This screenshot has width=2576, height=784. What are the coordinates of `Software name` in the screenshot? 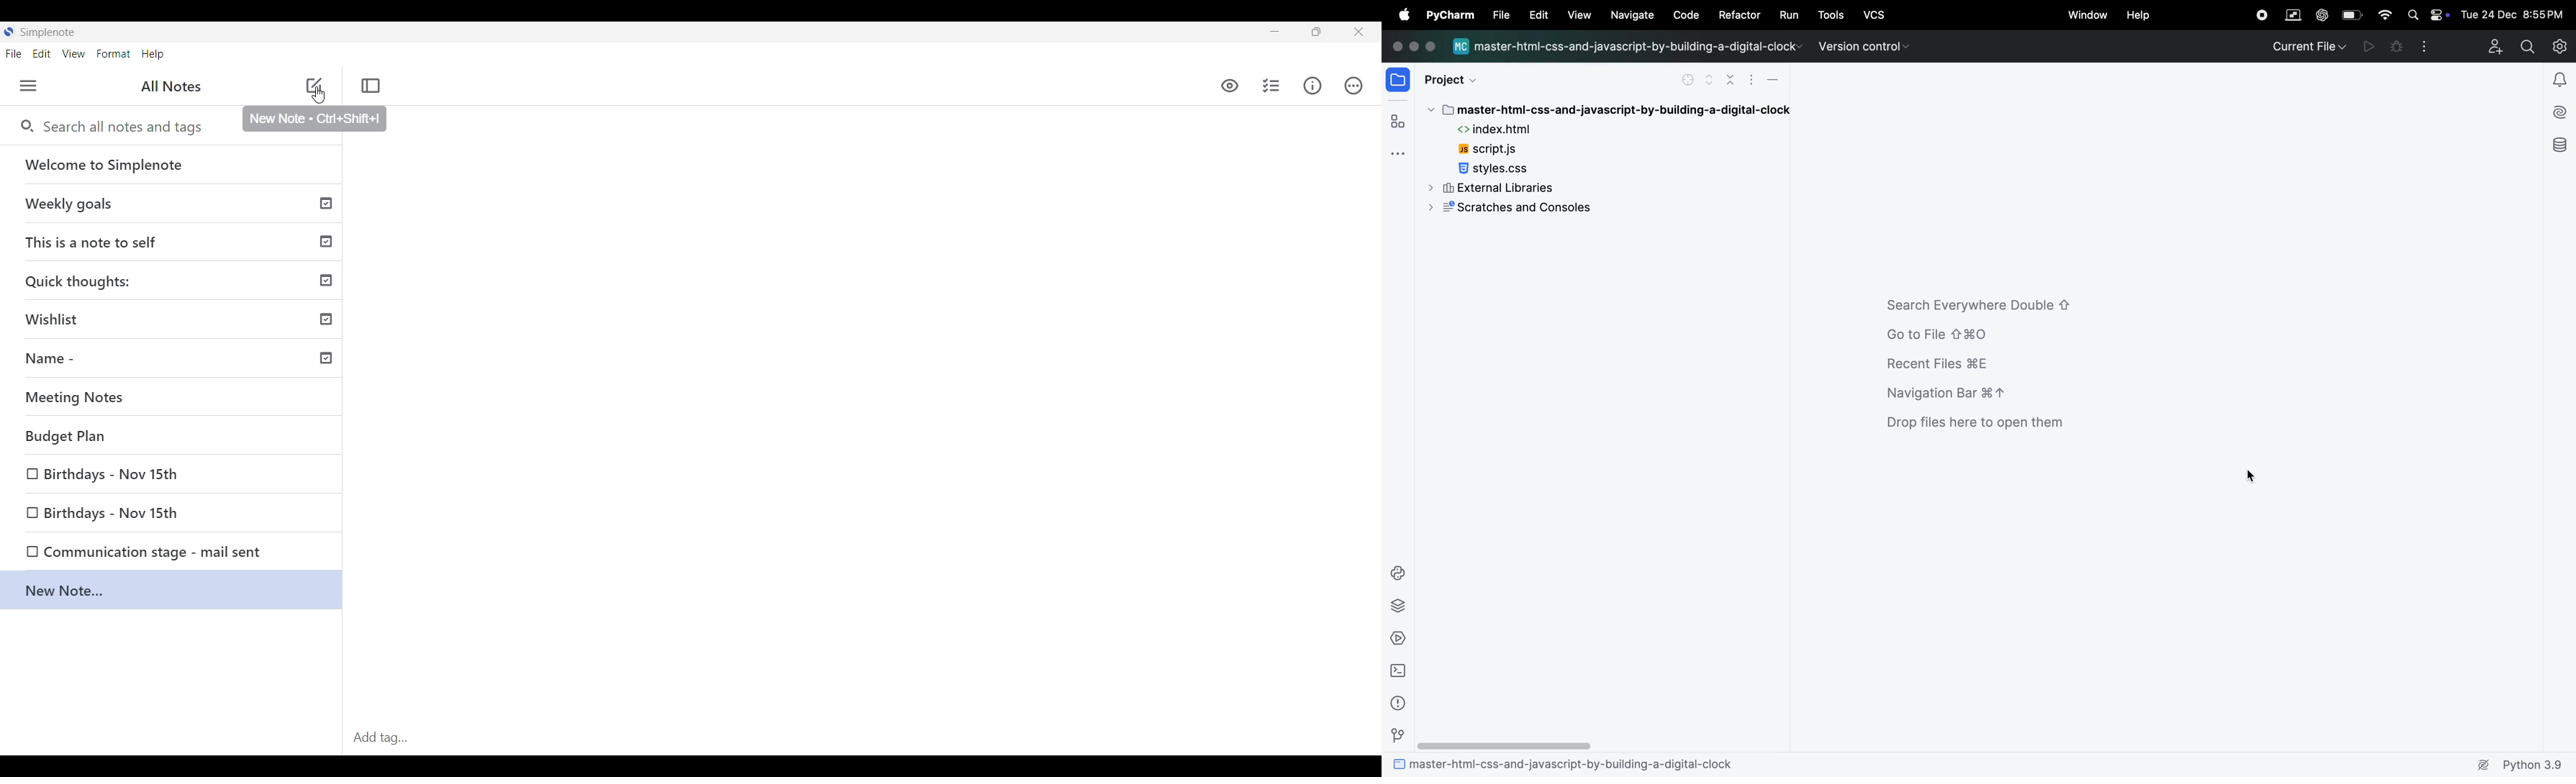 It's located at (47, 32).